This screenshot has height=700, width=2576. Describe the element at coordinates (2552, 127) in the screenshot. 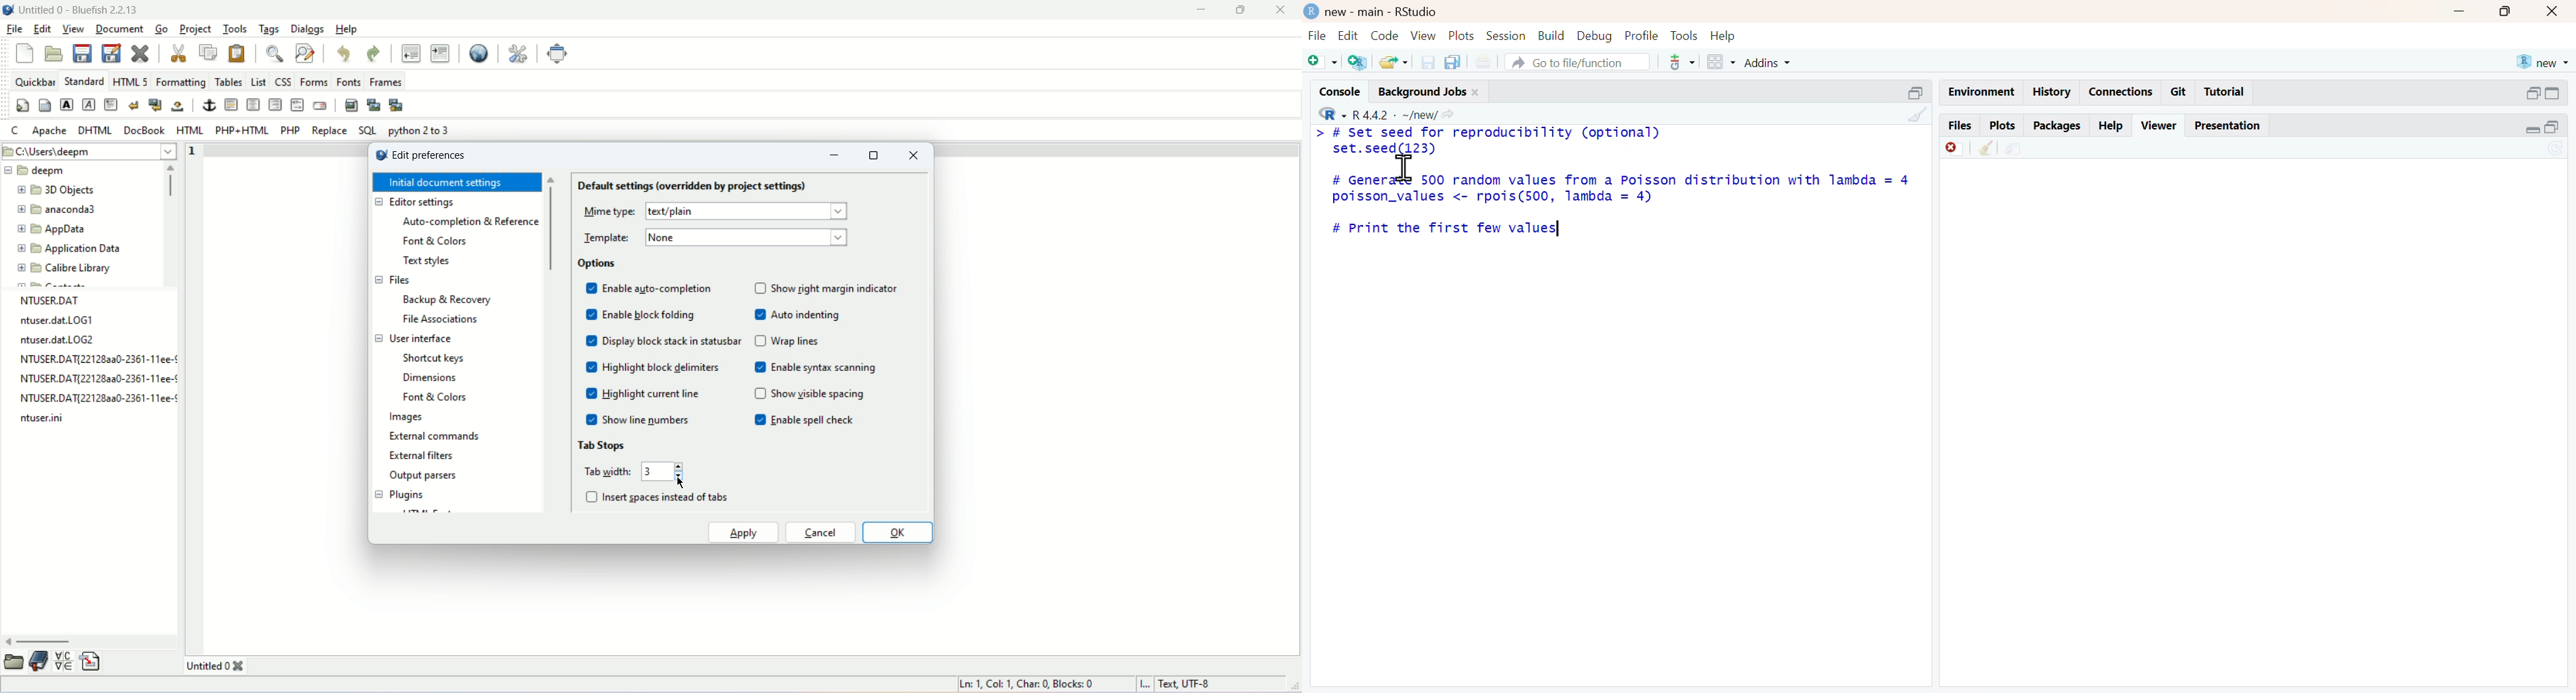

I see `open in separate window` at that location.